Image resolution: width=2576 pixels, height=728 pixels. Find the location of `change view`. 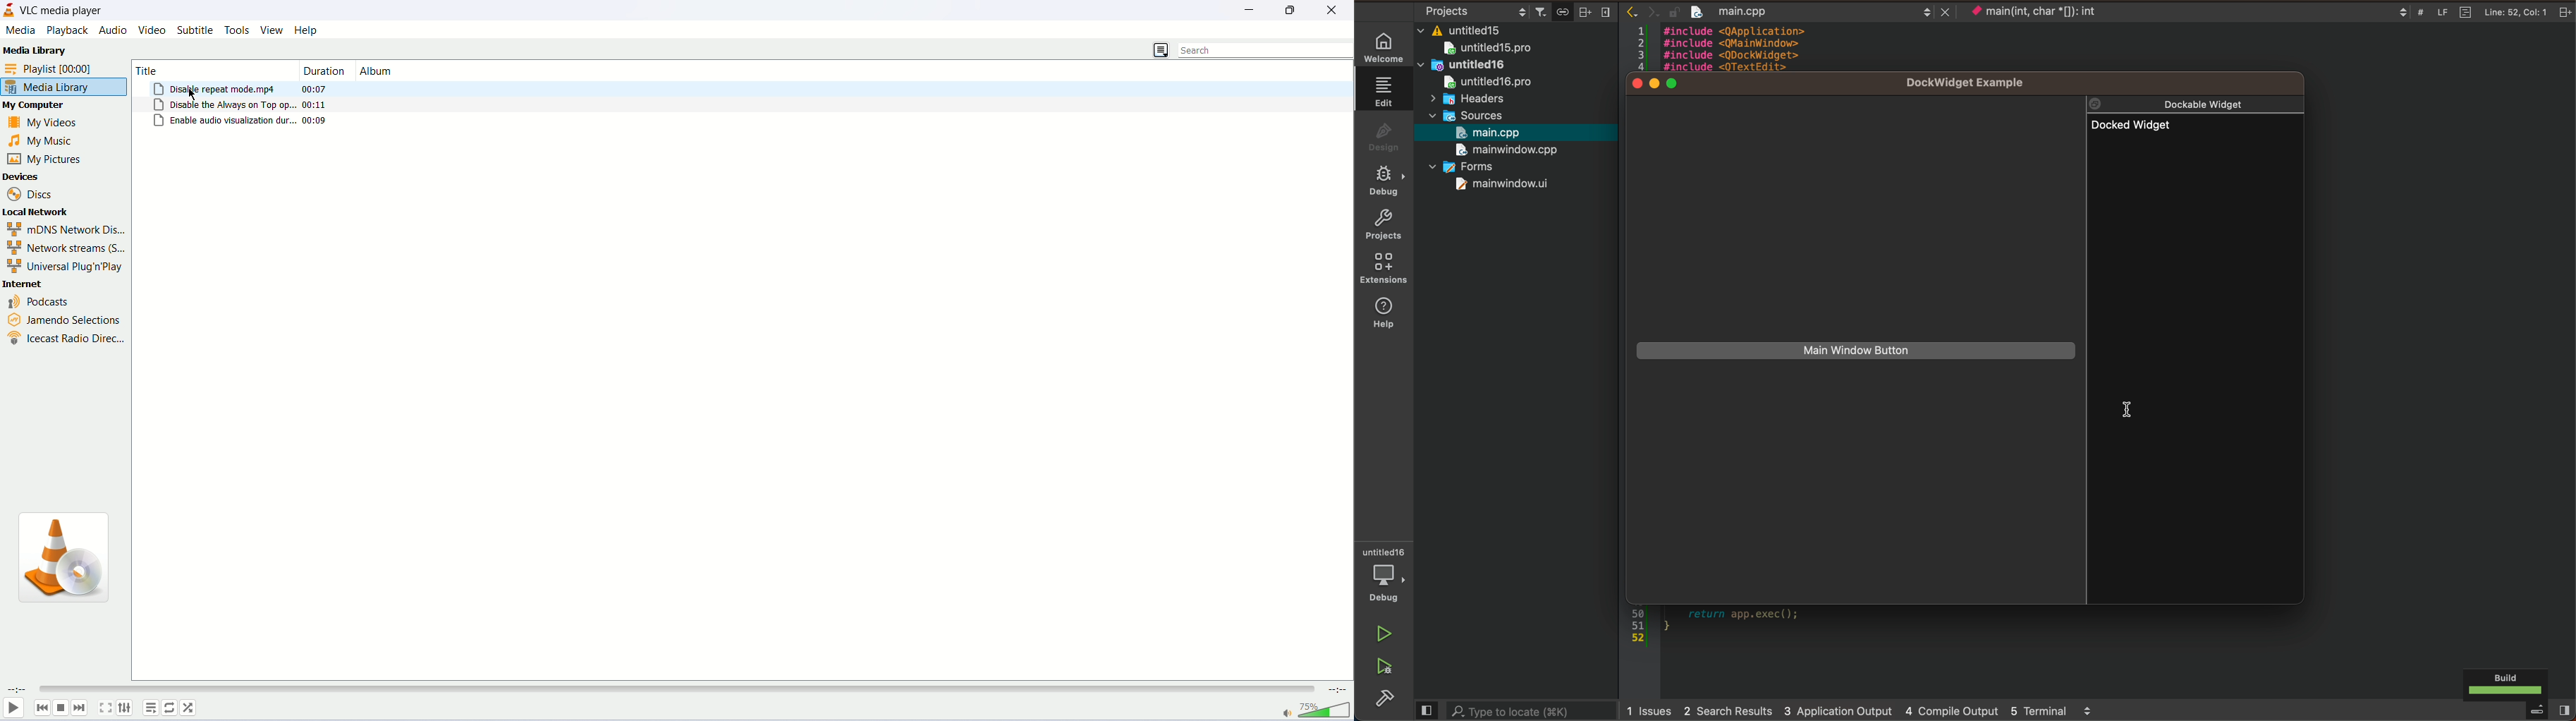

change view is located at coordinates (1160, 52).